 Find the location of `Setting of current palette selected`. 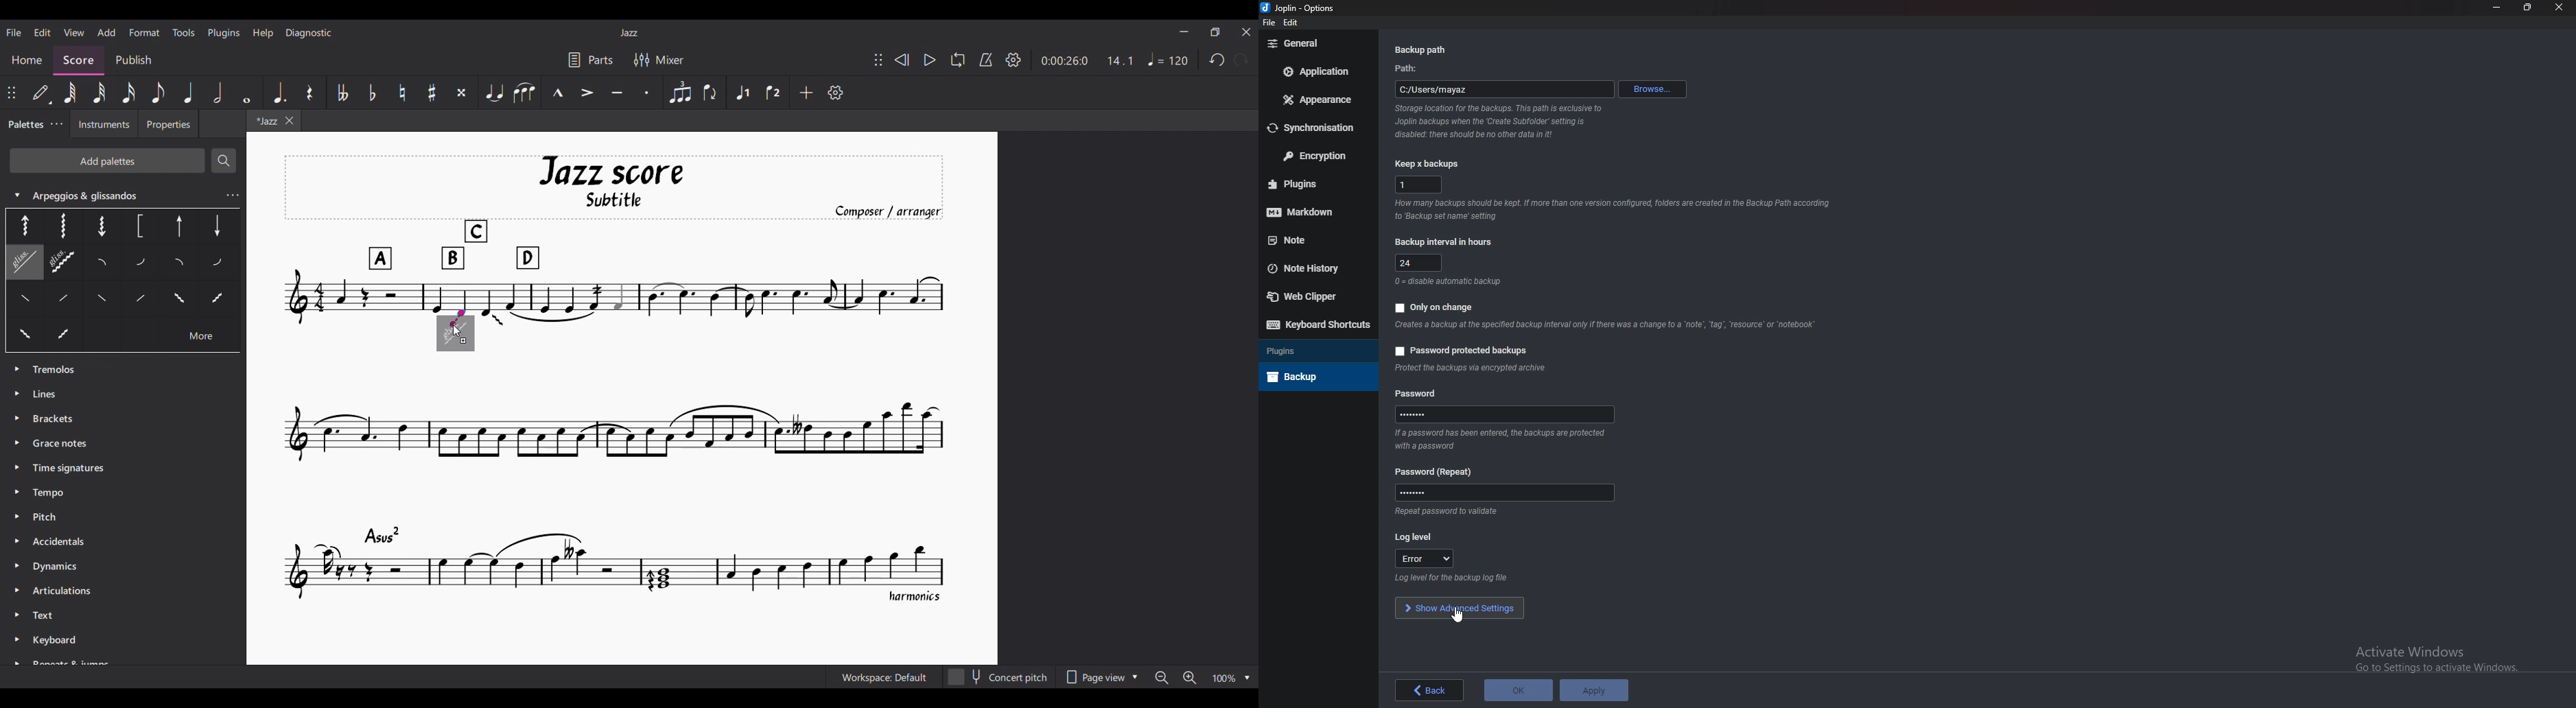

Setting of current palette selected is located at coordinates (232, 195).